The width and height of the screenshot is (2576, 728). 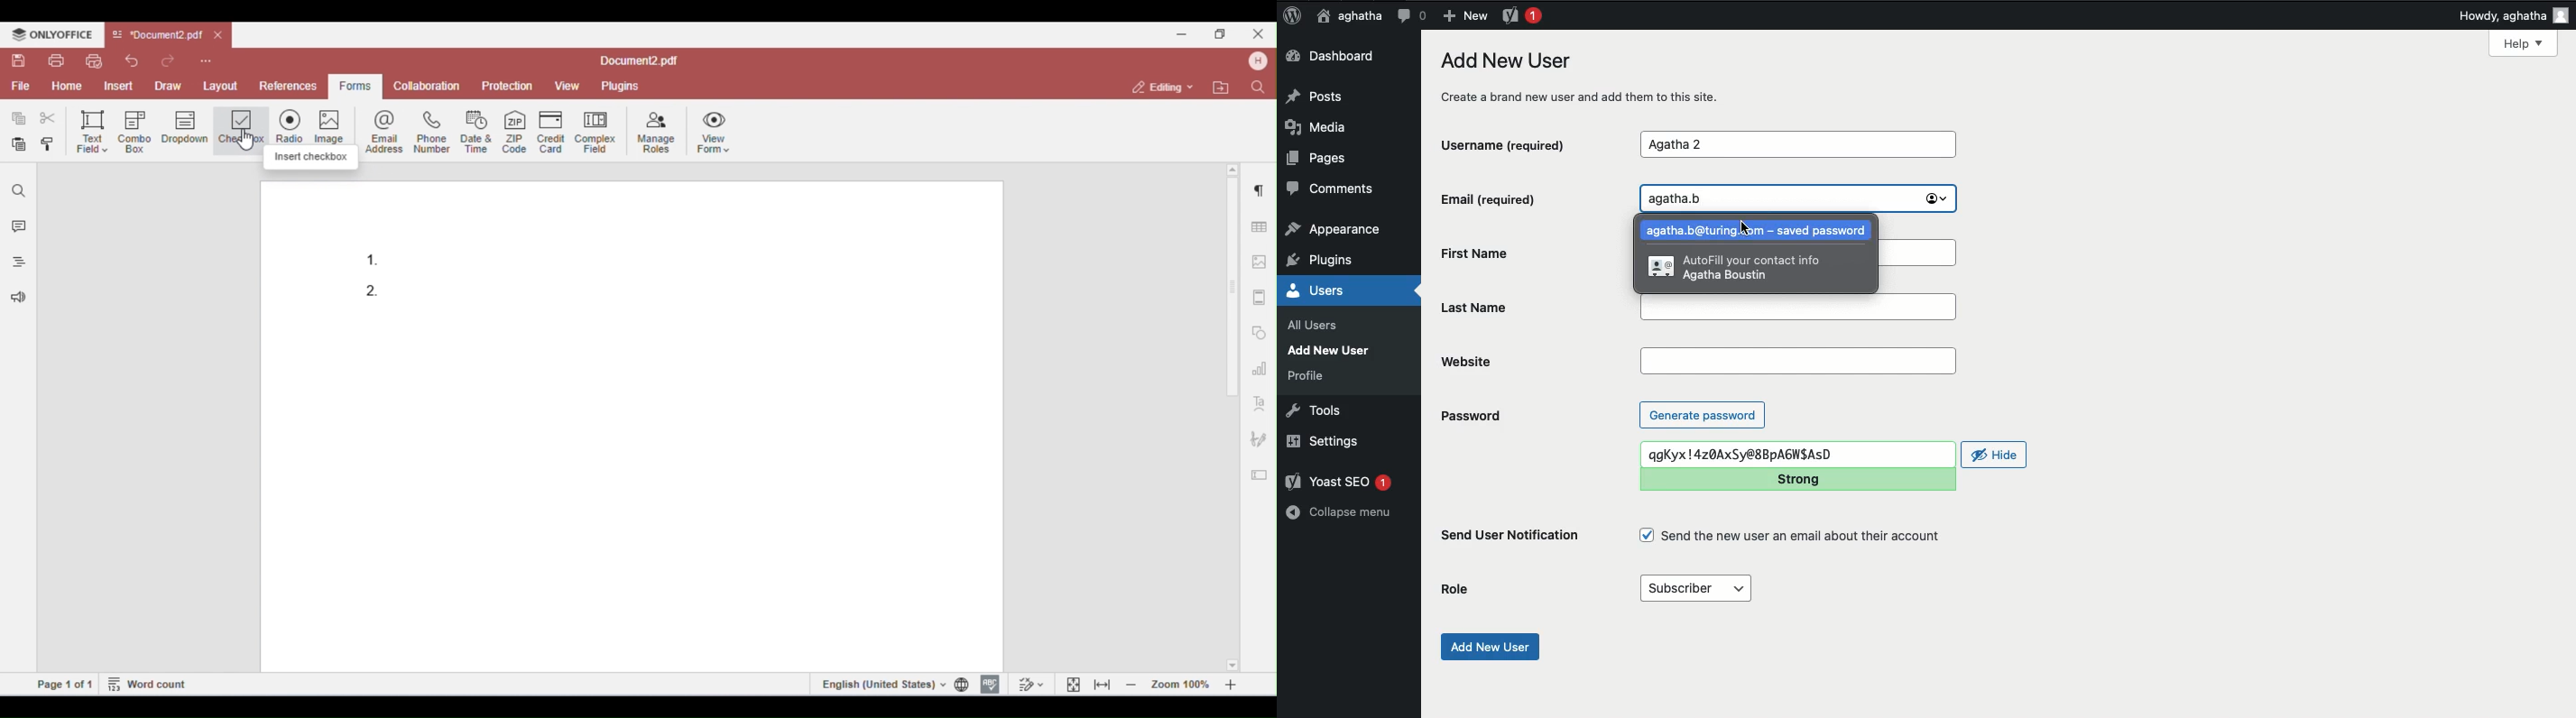 I want to click on Role, so click(x=1455, y=590).